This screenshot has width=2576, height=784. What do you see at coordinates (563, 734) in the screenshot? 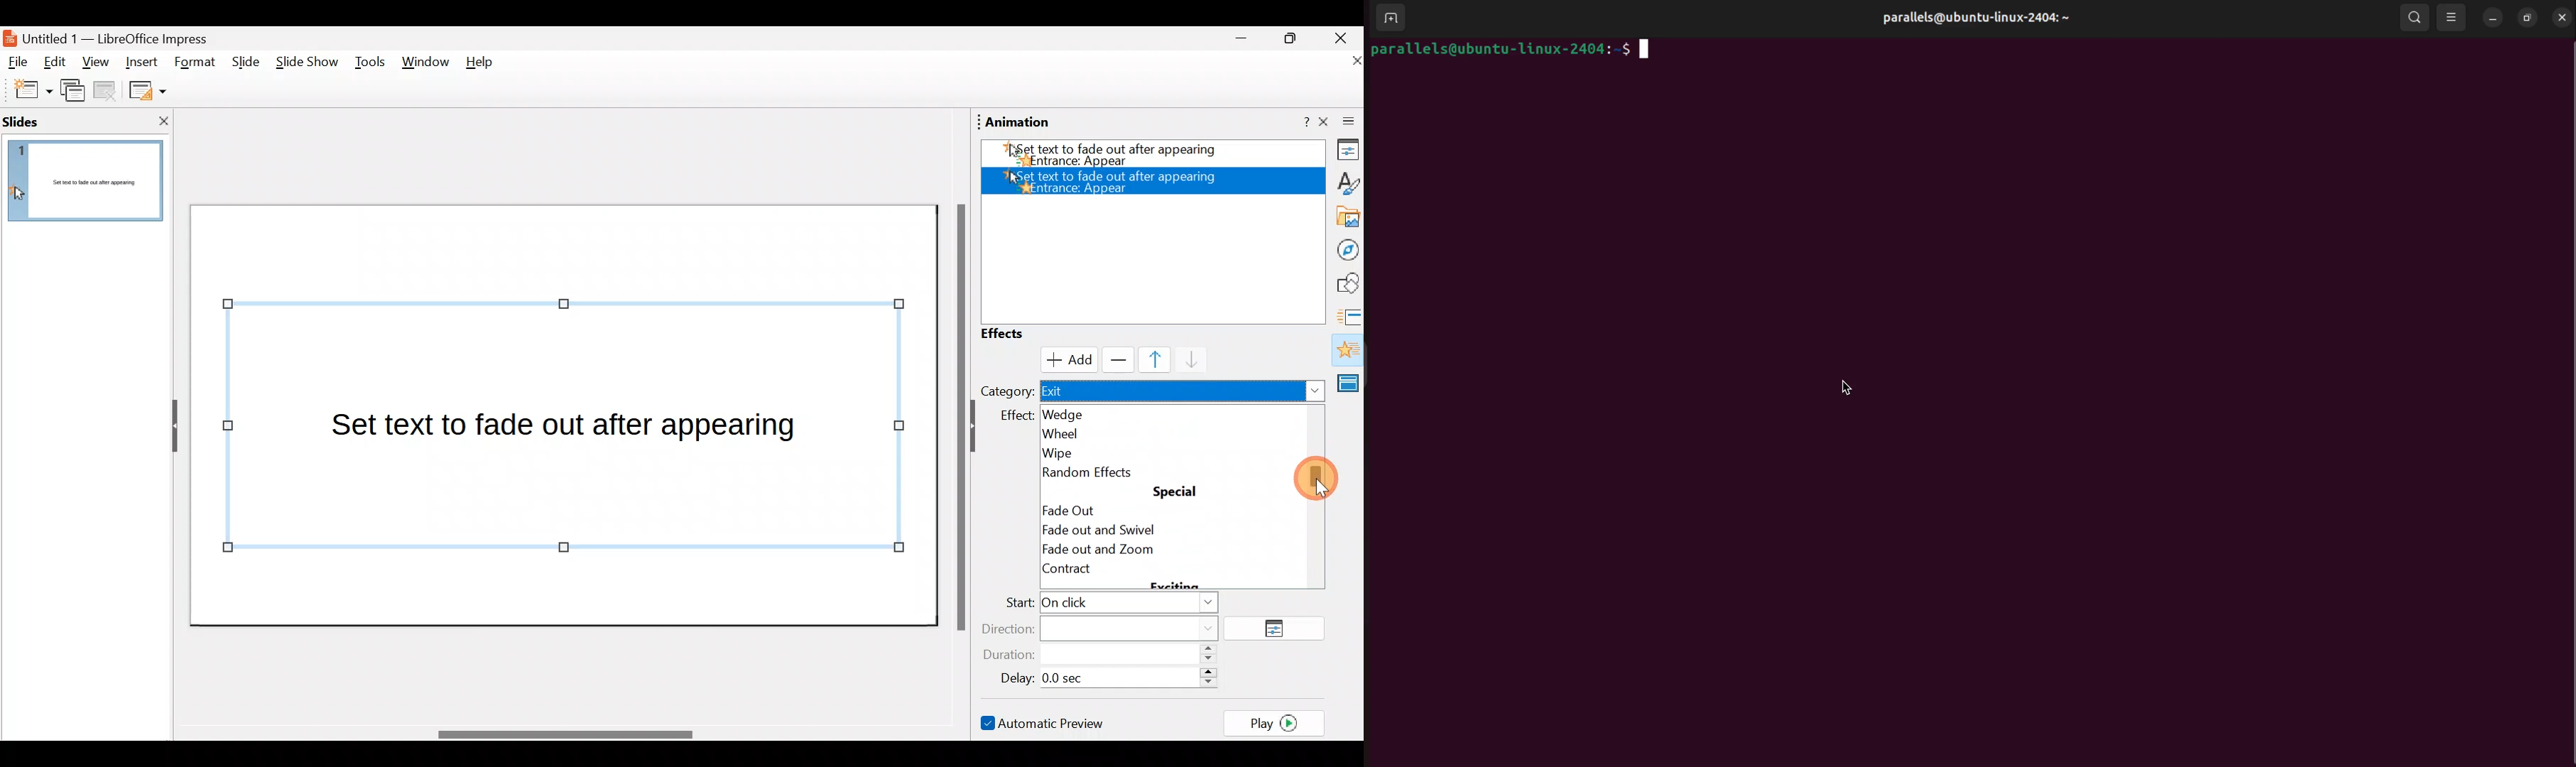
I see `Scroll bar` at bounding box center [563, 734].